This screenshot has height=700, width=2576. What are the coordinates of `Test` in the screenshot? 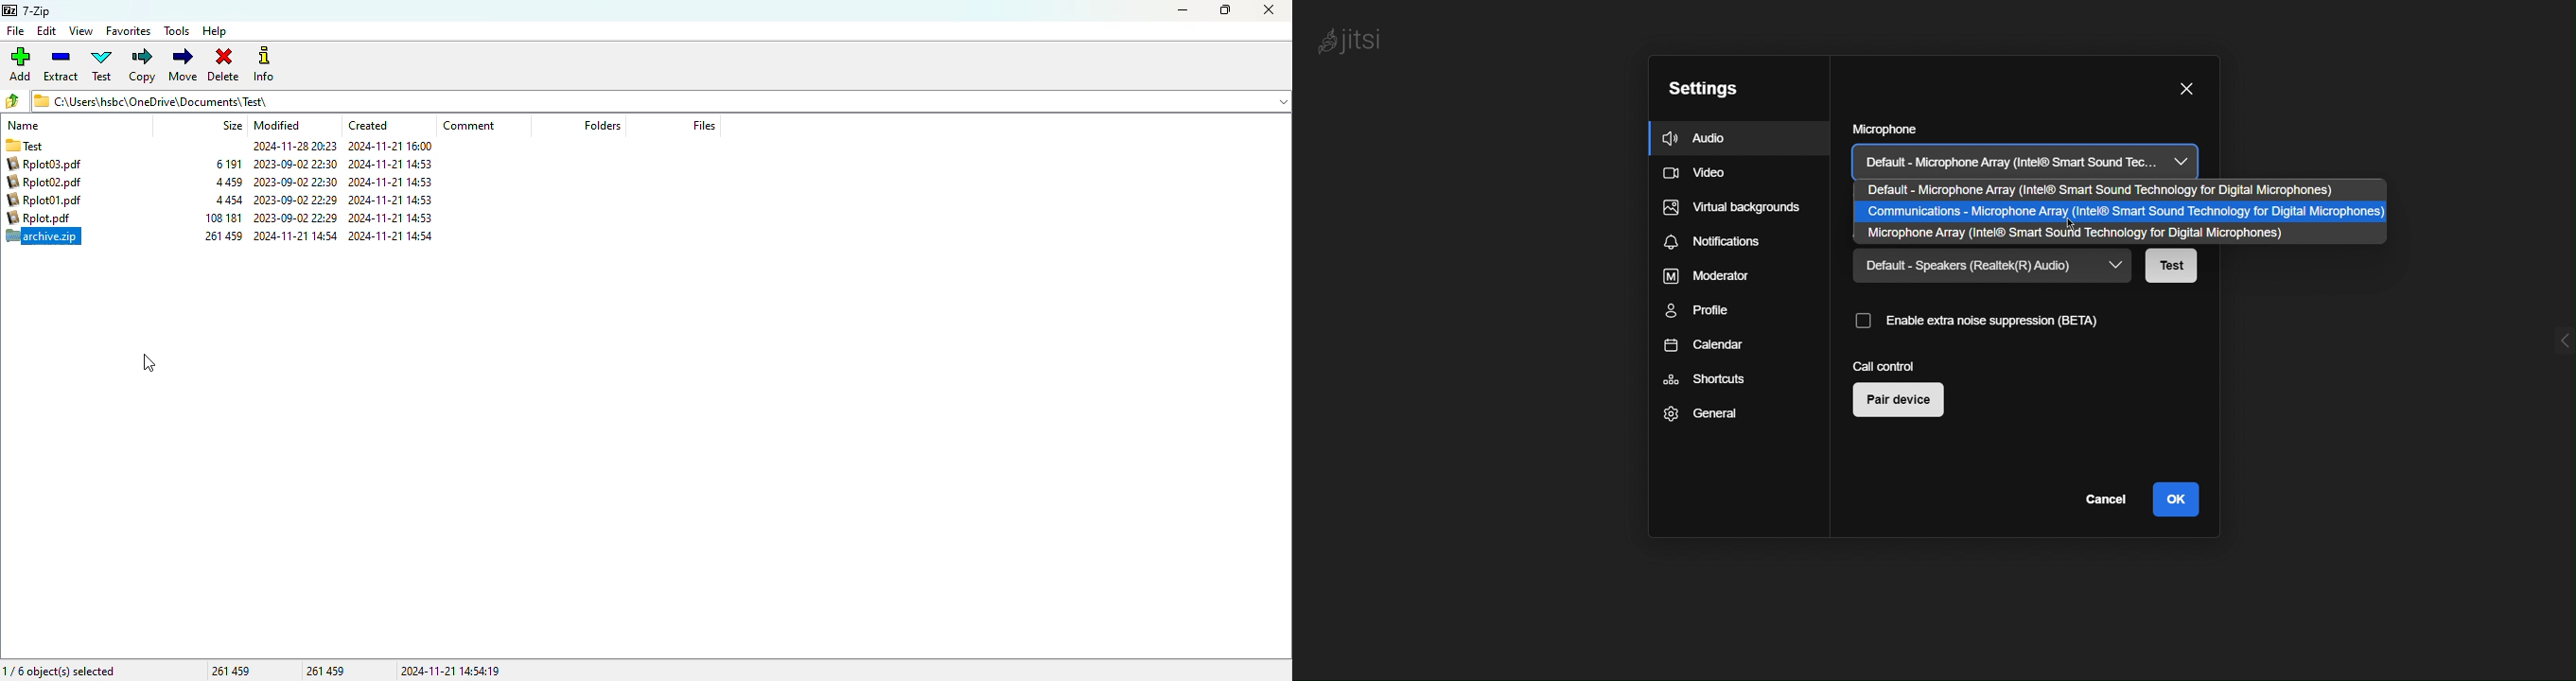 It's located at (2170, 266).